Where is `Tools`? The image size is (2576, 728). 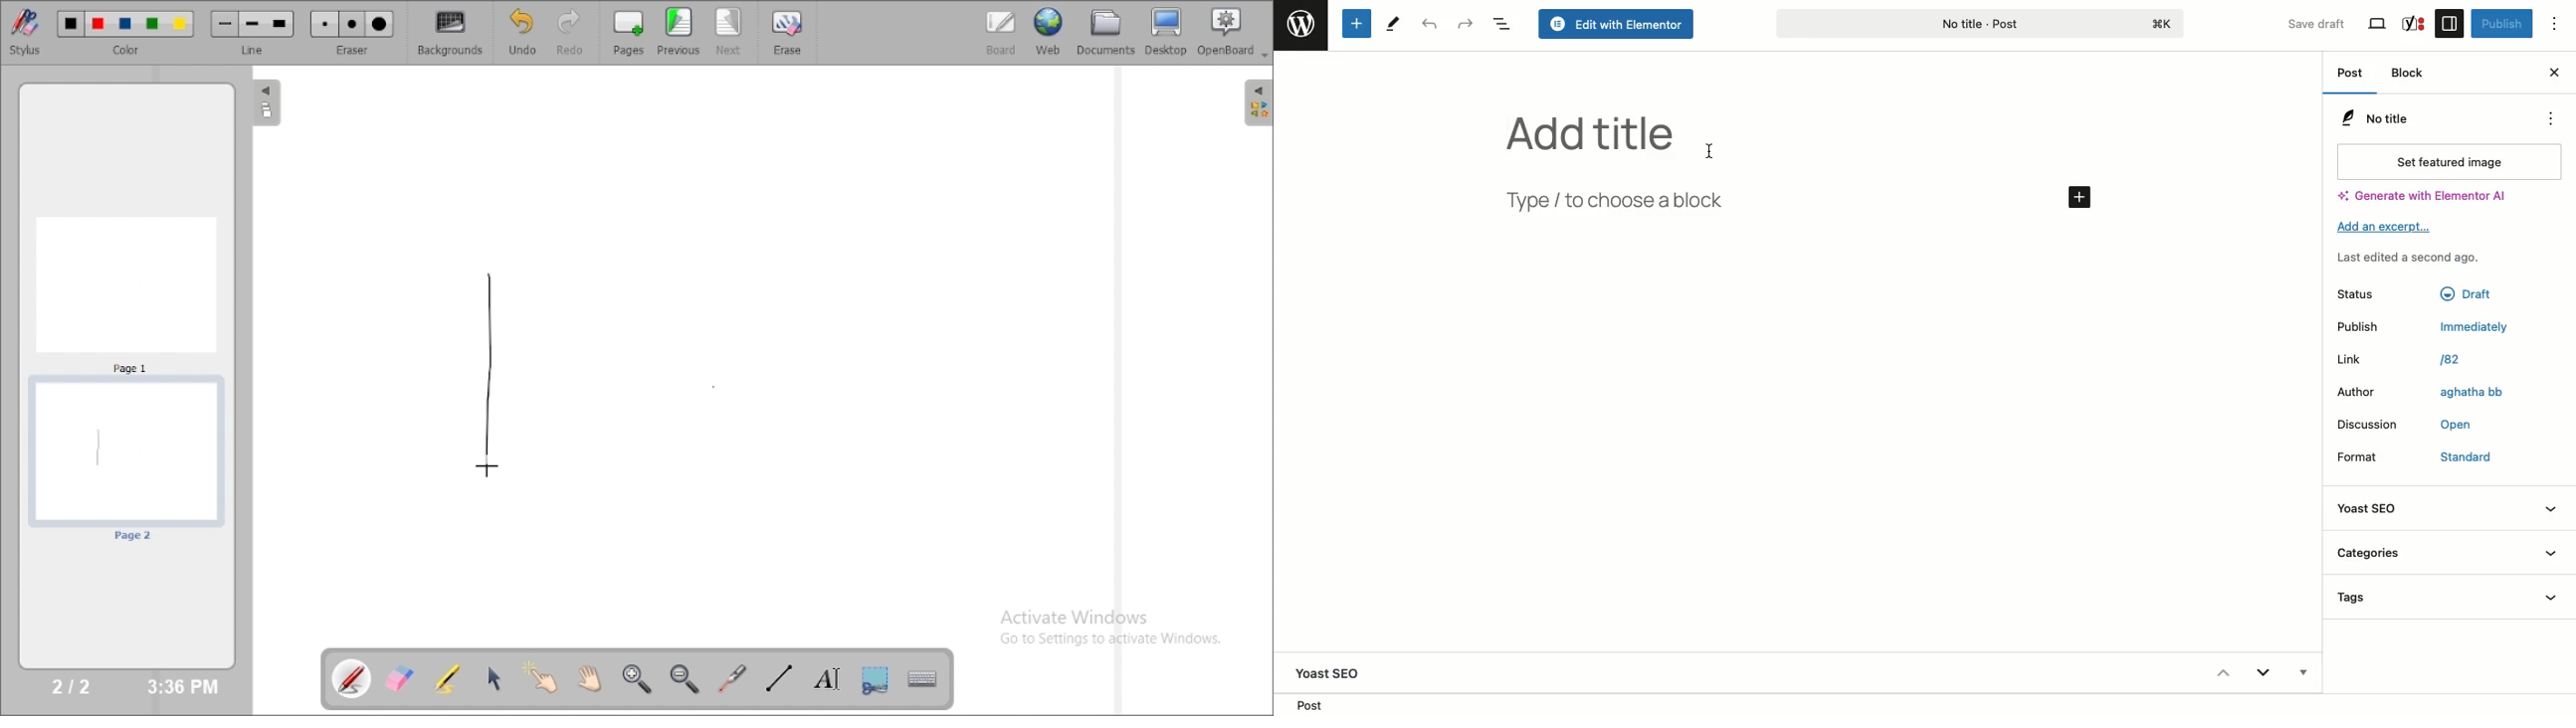
Tools is located at coordinates (1394, 23).